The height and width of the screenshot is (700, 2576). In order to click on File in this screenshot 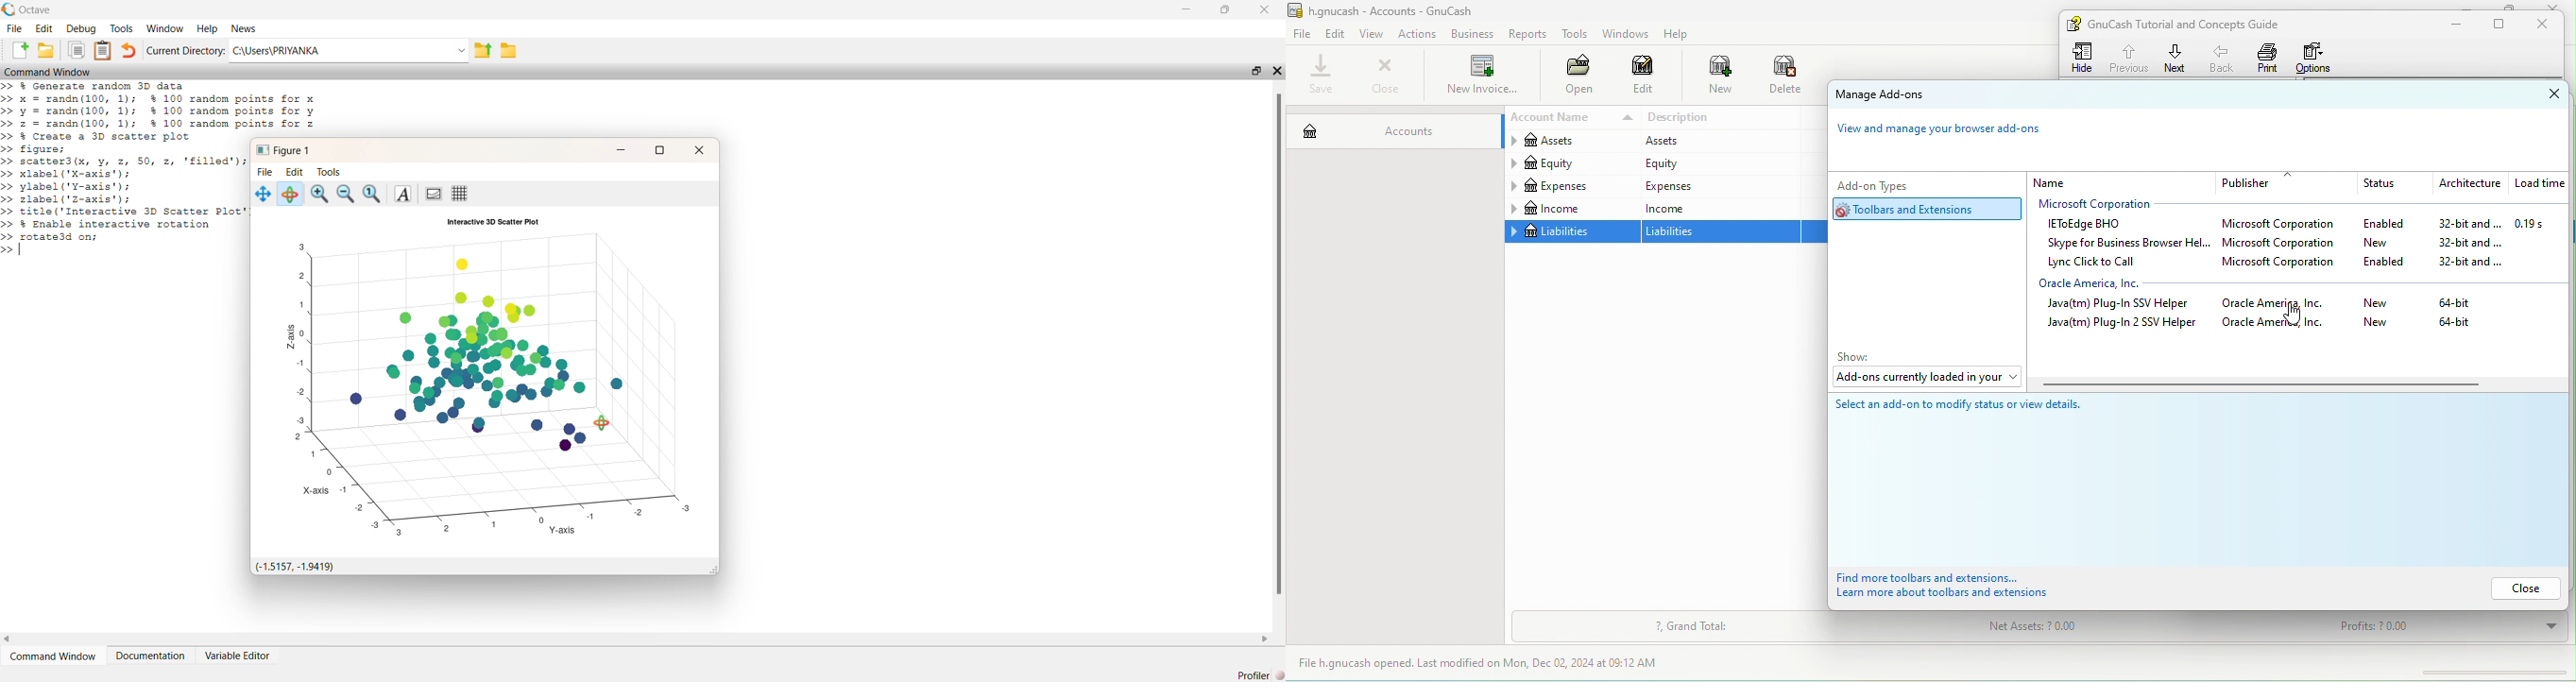, I will do `click(265, 172)`.